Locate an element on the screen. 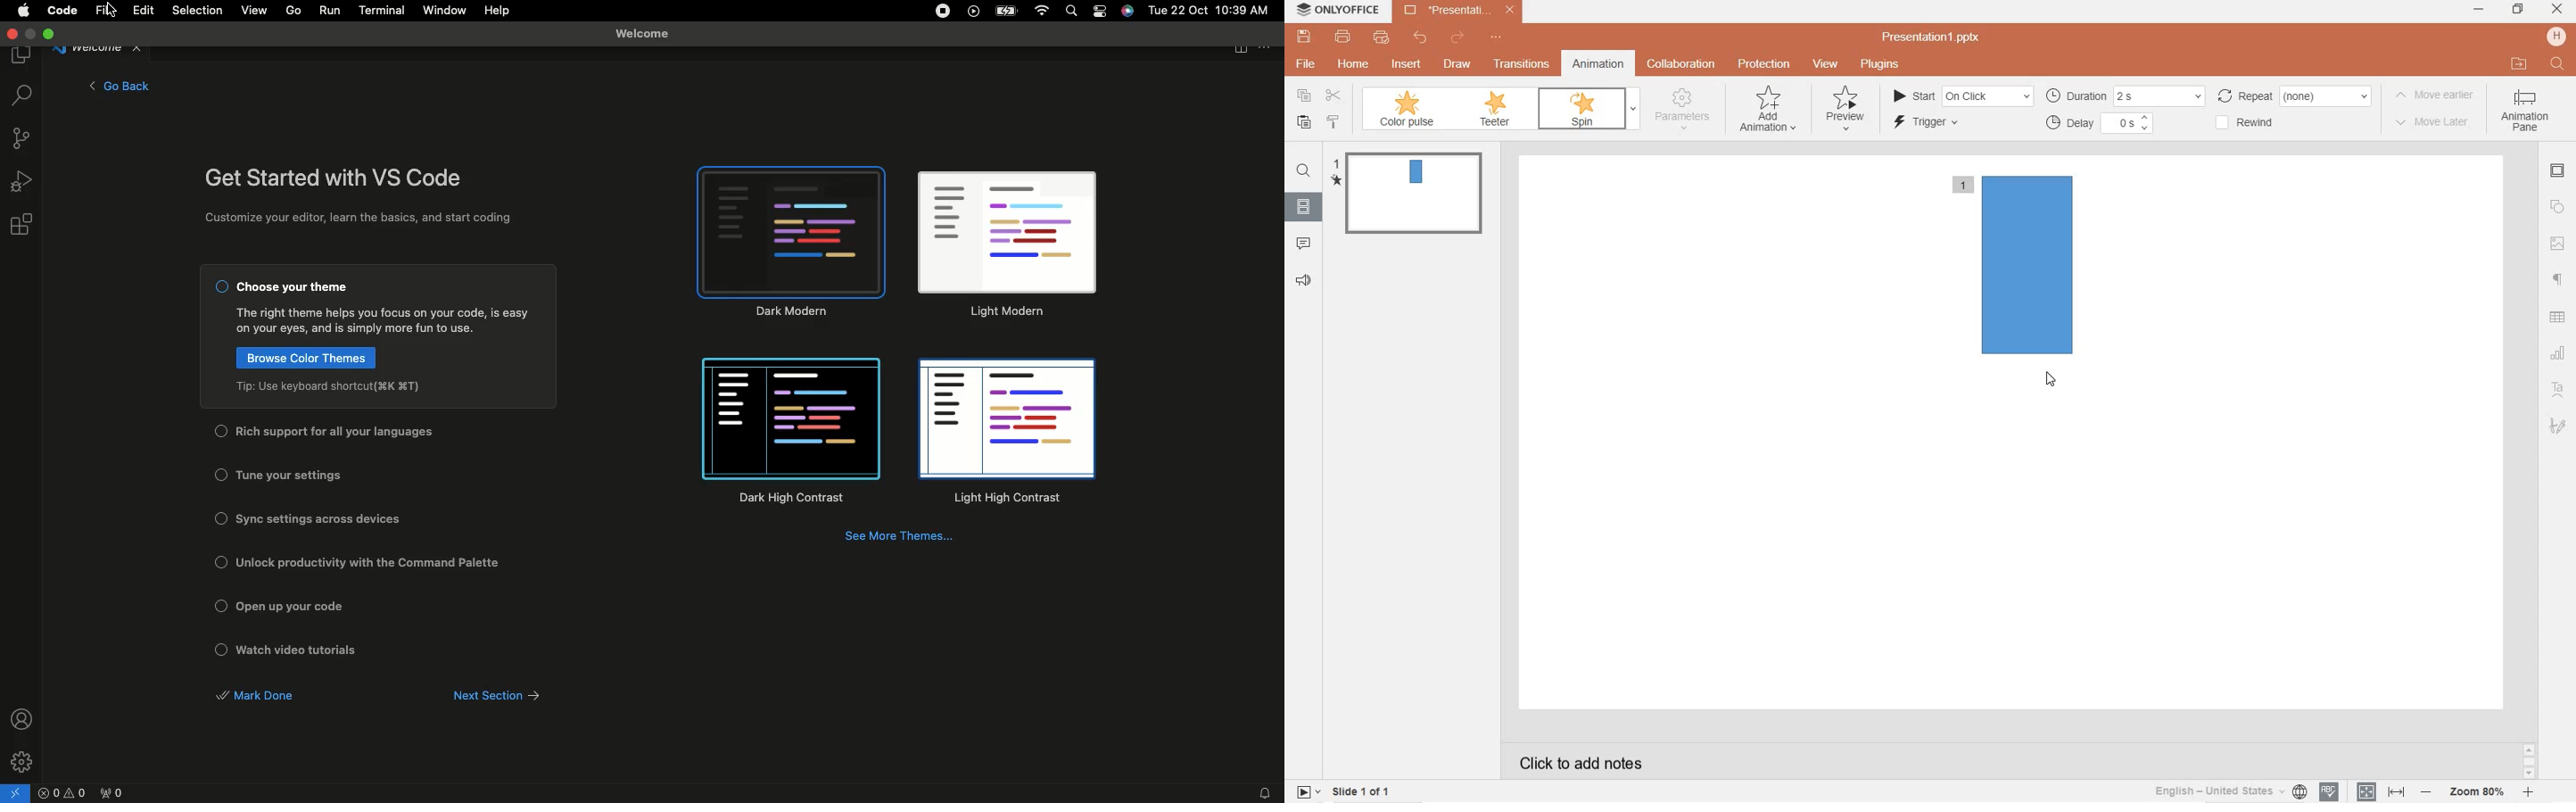 The height and width of the screenshot is (812, 2576). Source control is located at coordinates (23, 141).